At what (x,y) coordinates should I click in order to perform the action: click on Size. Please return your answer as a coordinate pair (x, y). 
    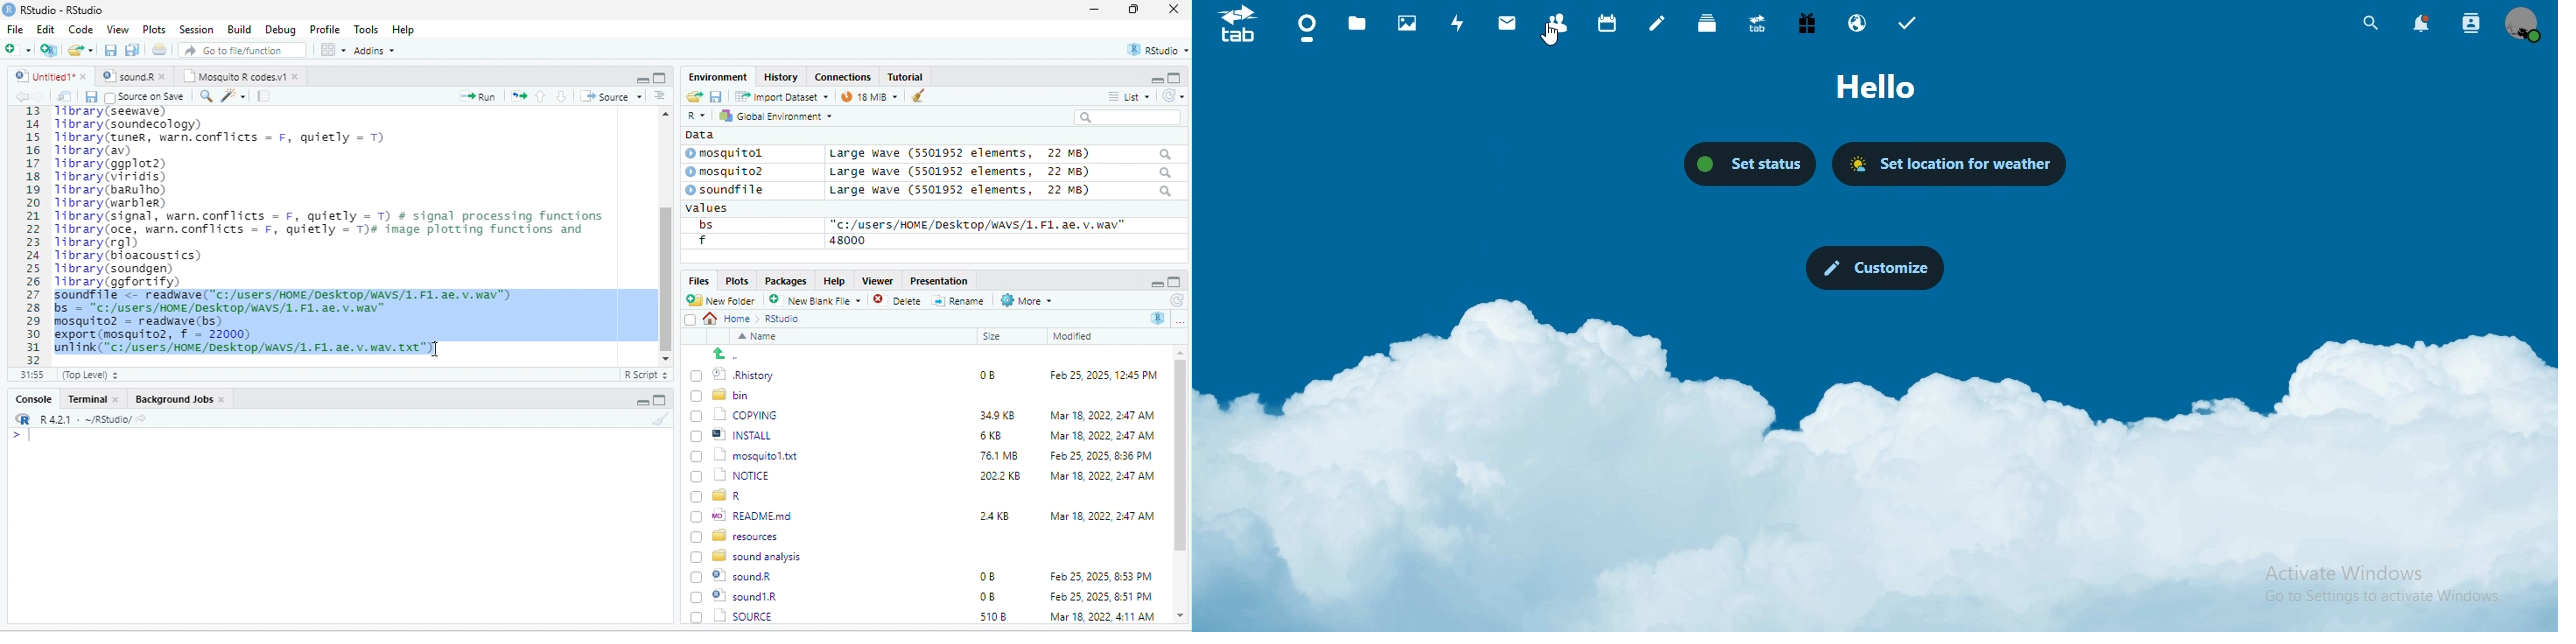
    Looking at the image, I should click on (993, 337).